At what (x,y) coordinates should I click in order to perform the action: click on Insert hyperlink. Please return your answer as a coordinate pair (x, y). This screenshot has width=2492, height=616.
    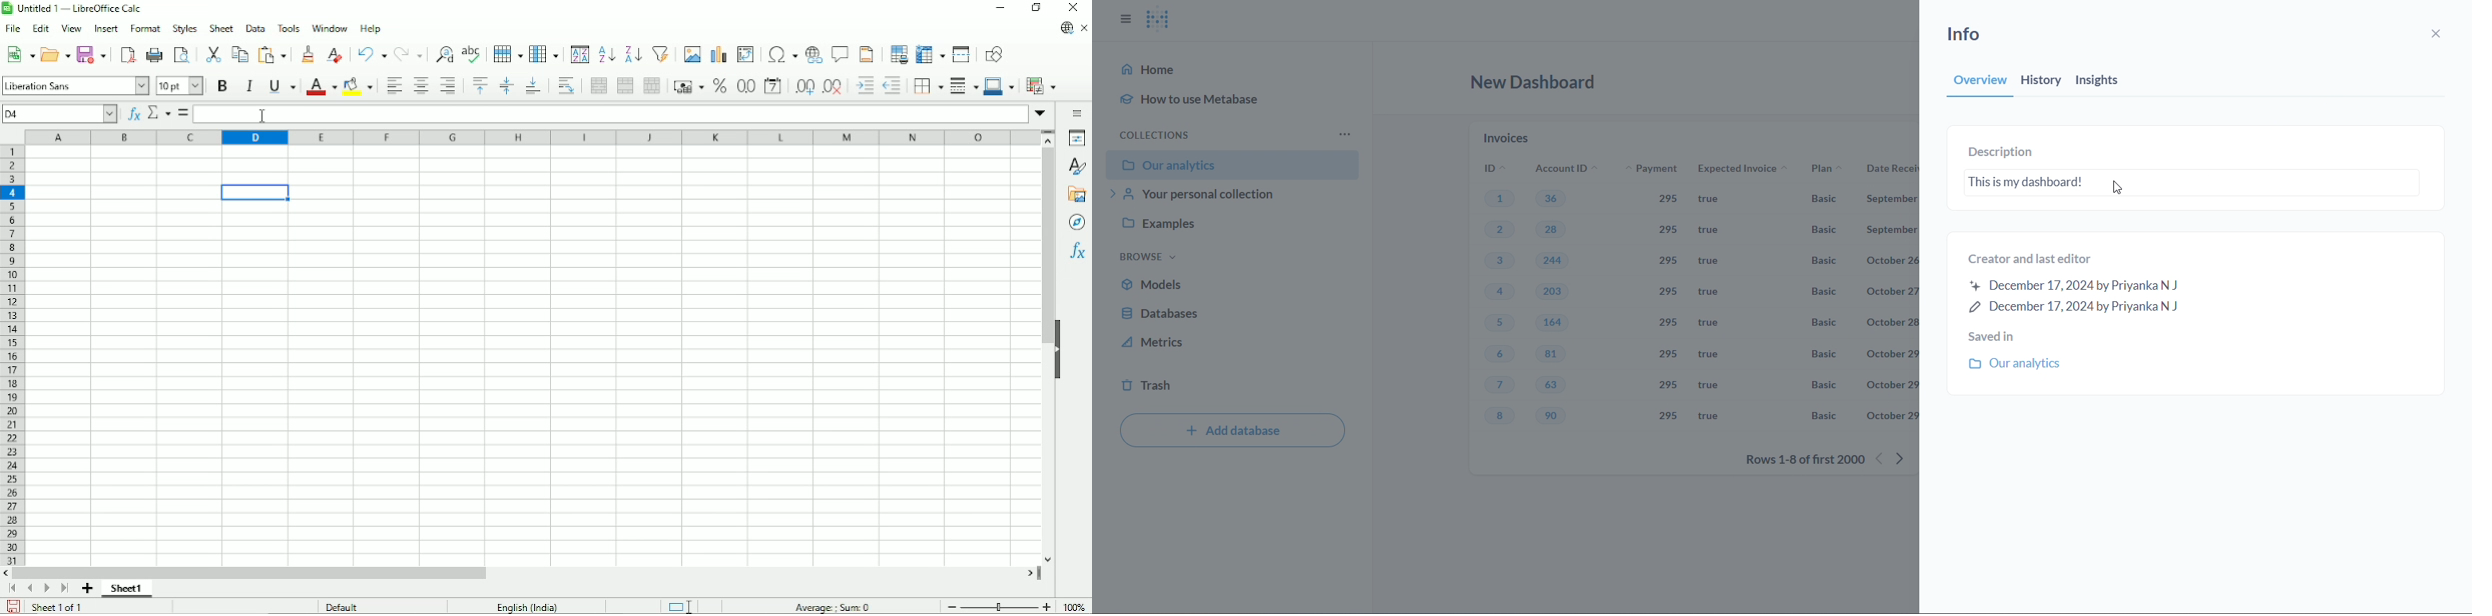
    Looking at the image, I should click on (814, 53).